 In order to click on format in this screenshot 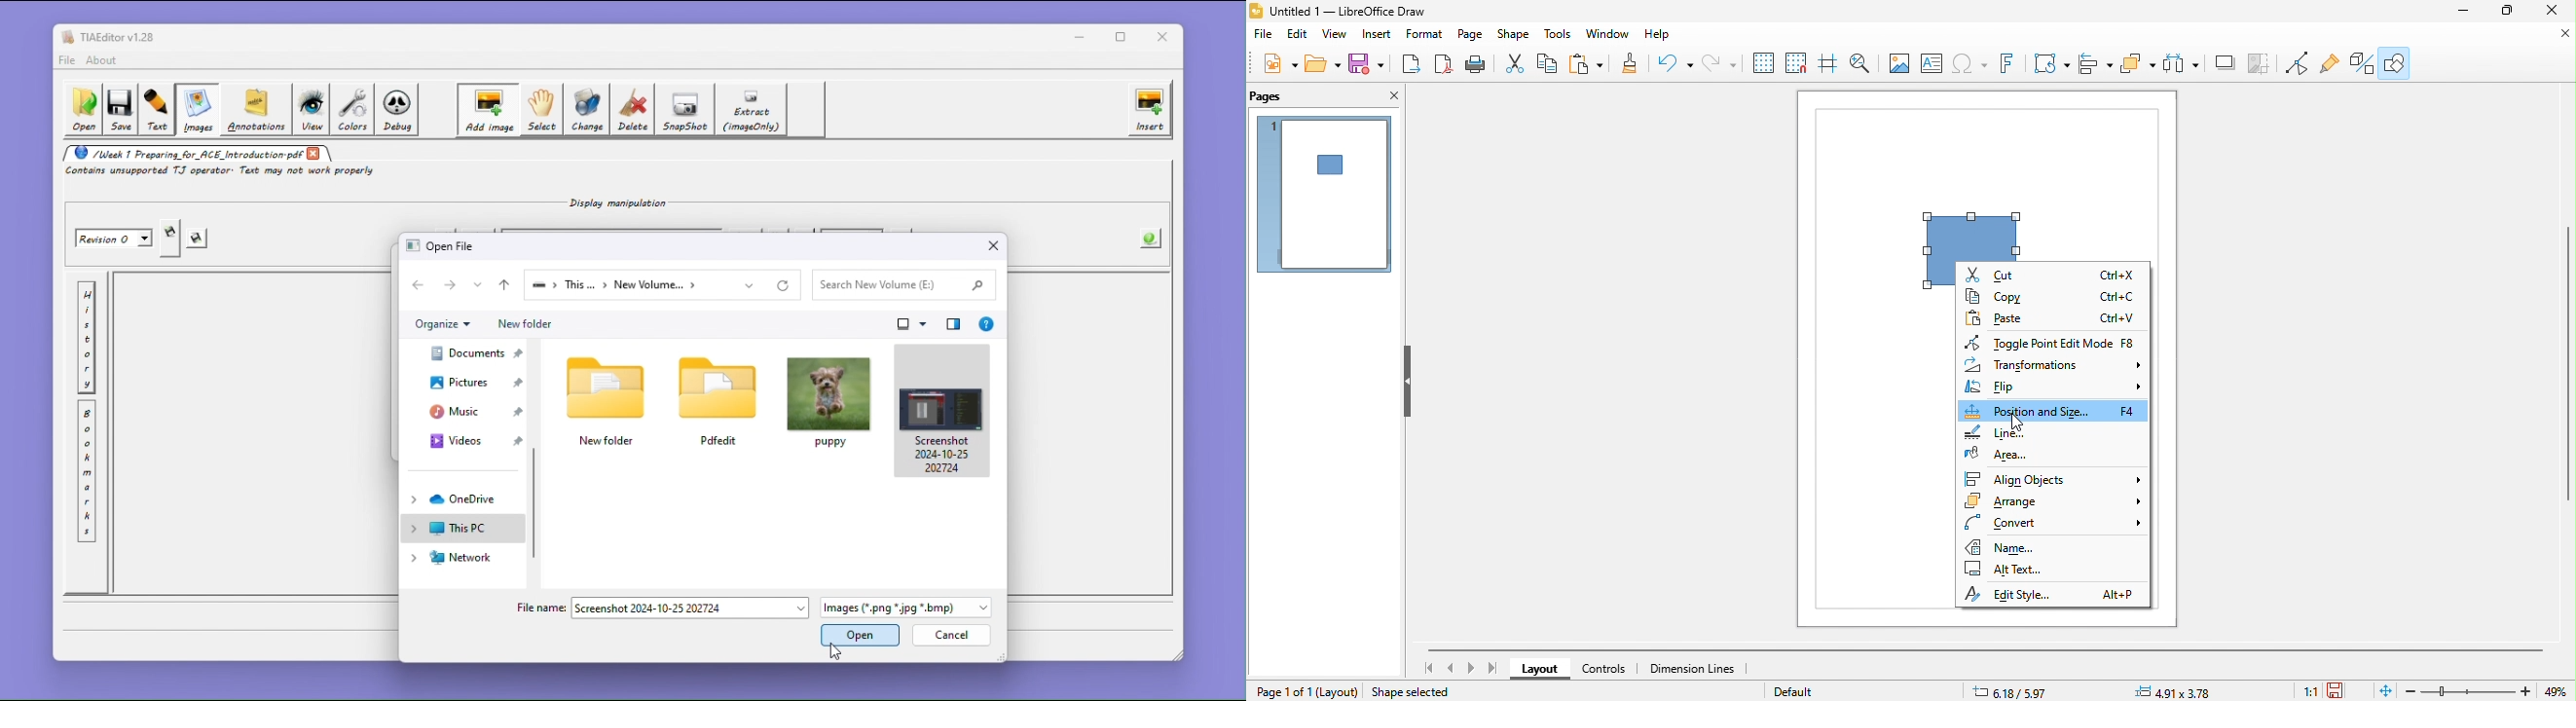, I will do `click(1426, 36)`.